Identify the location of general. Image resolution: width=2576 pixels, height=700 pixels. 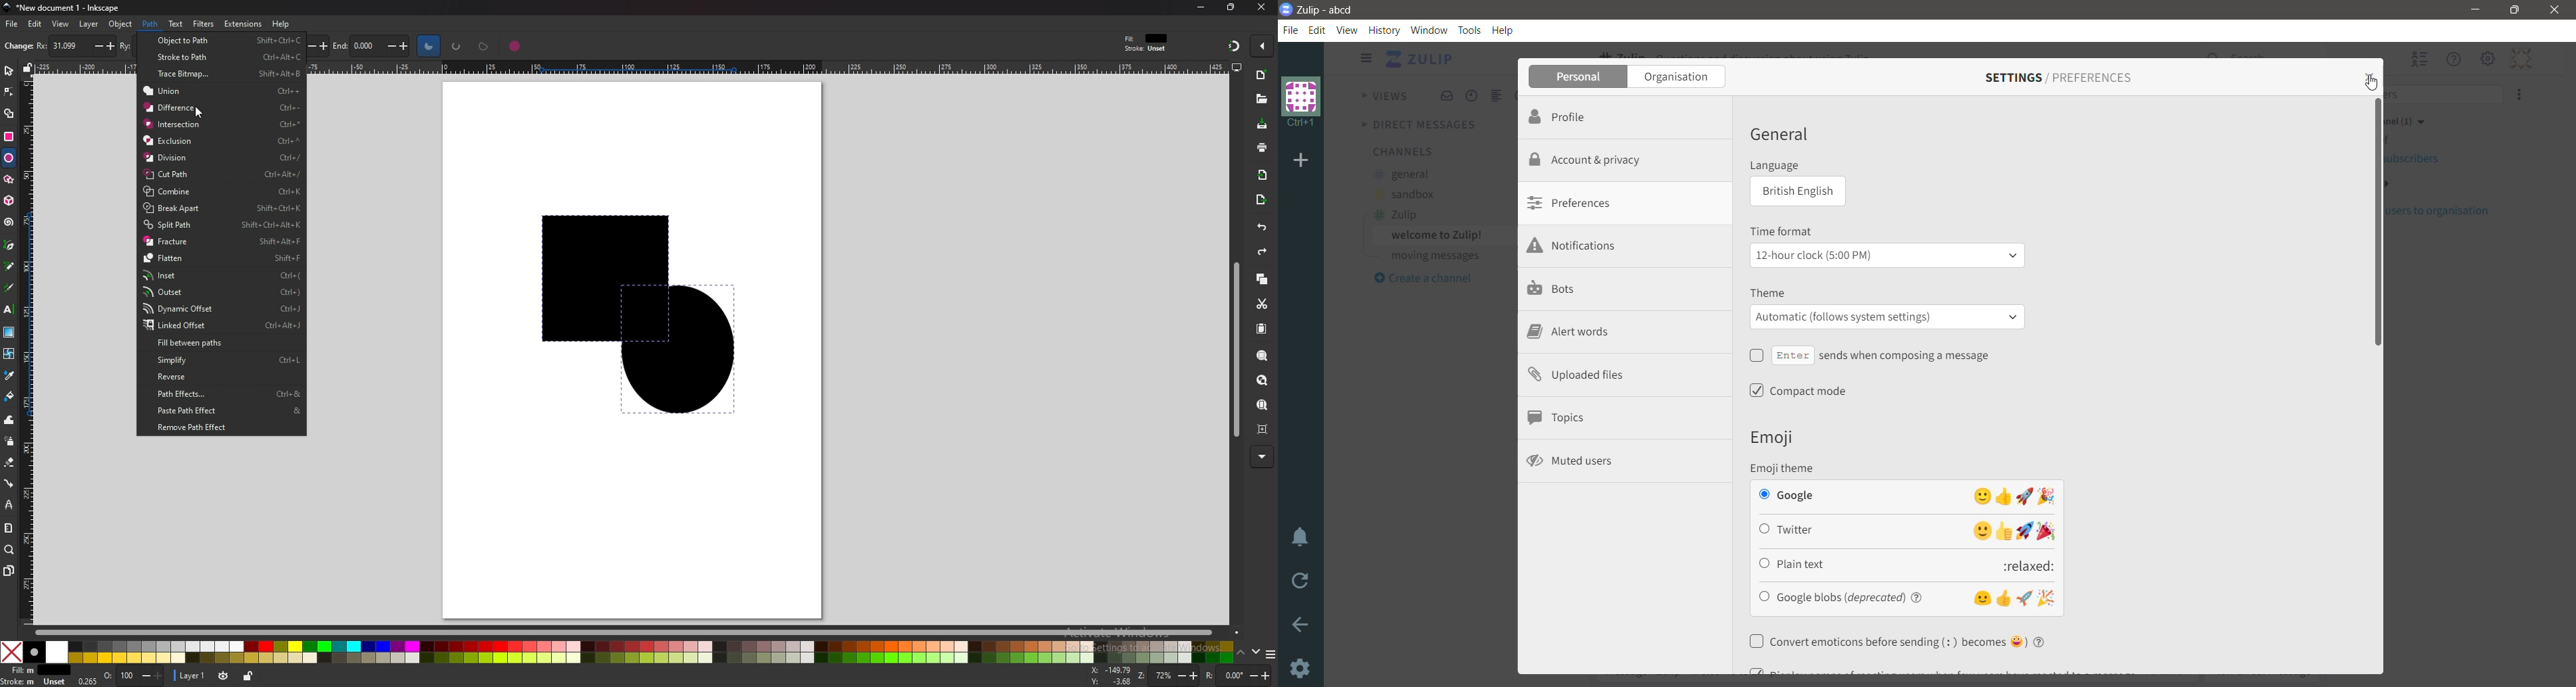
(1400, 174).